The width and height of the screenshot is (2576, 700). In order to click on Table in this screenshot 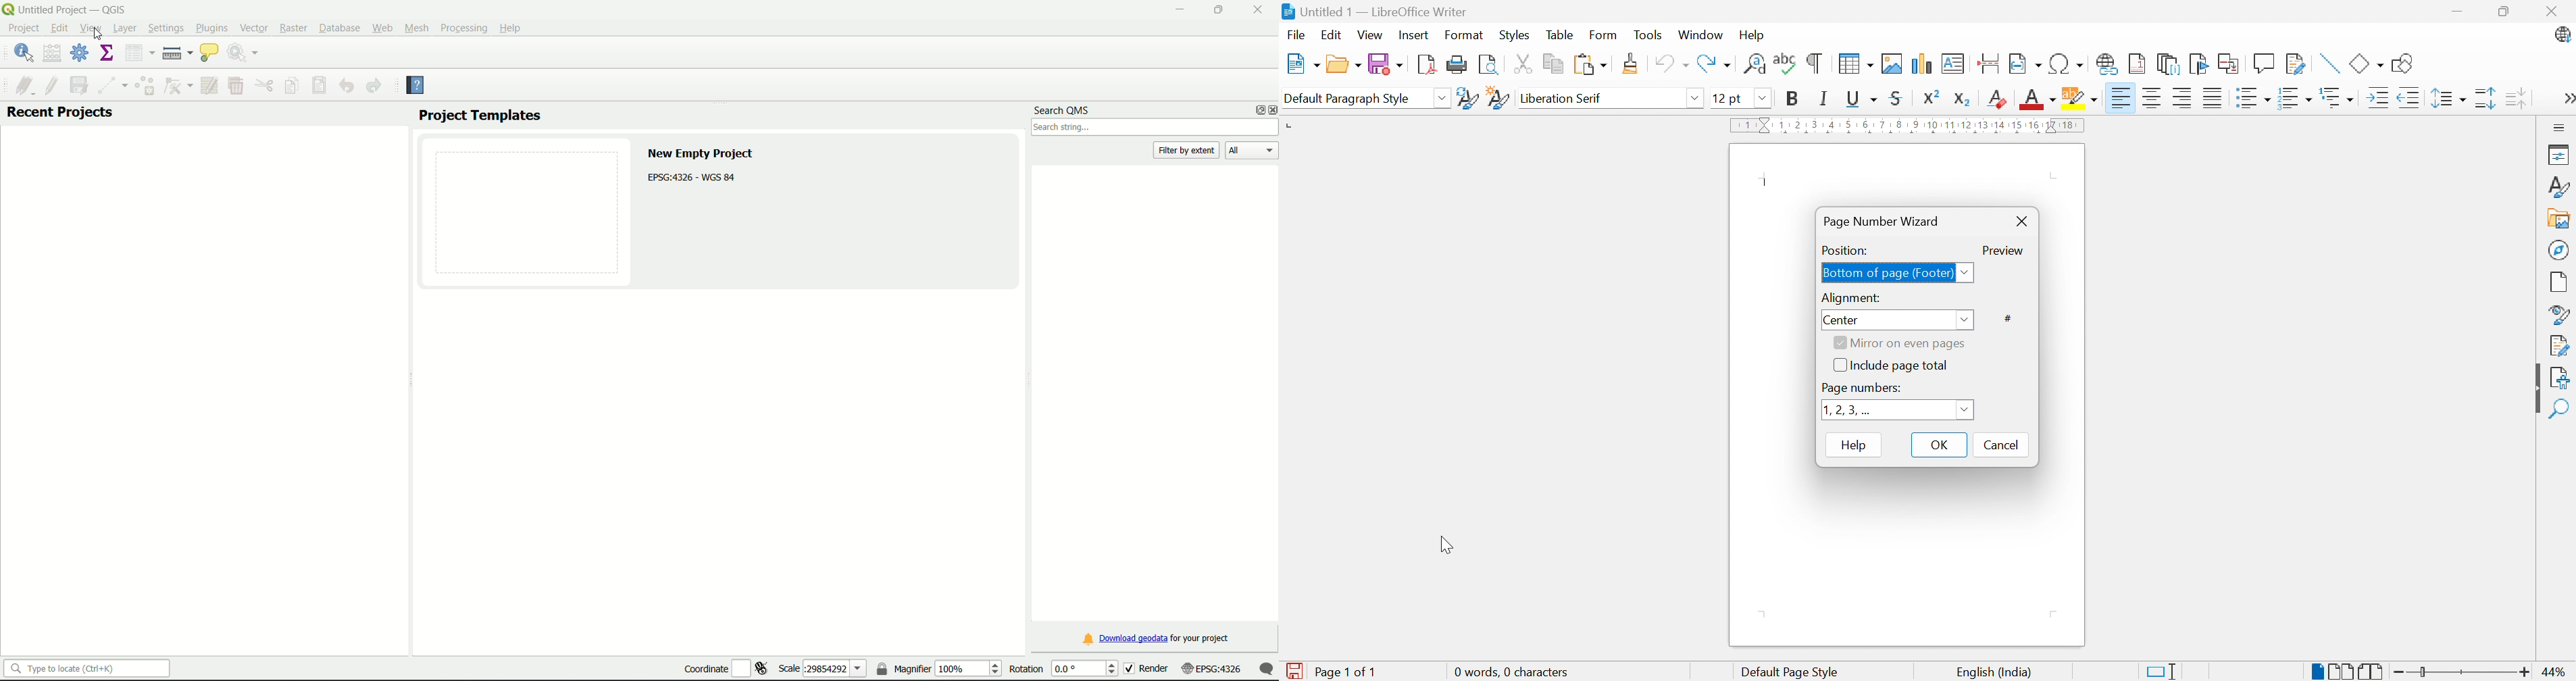, I will do `click(1559, 34)`.